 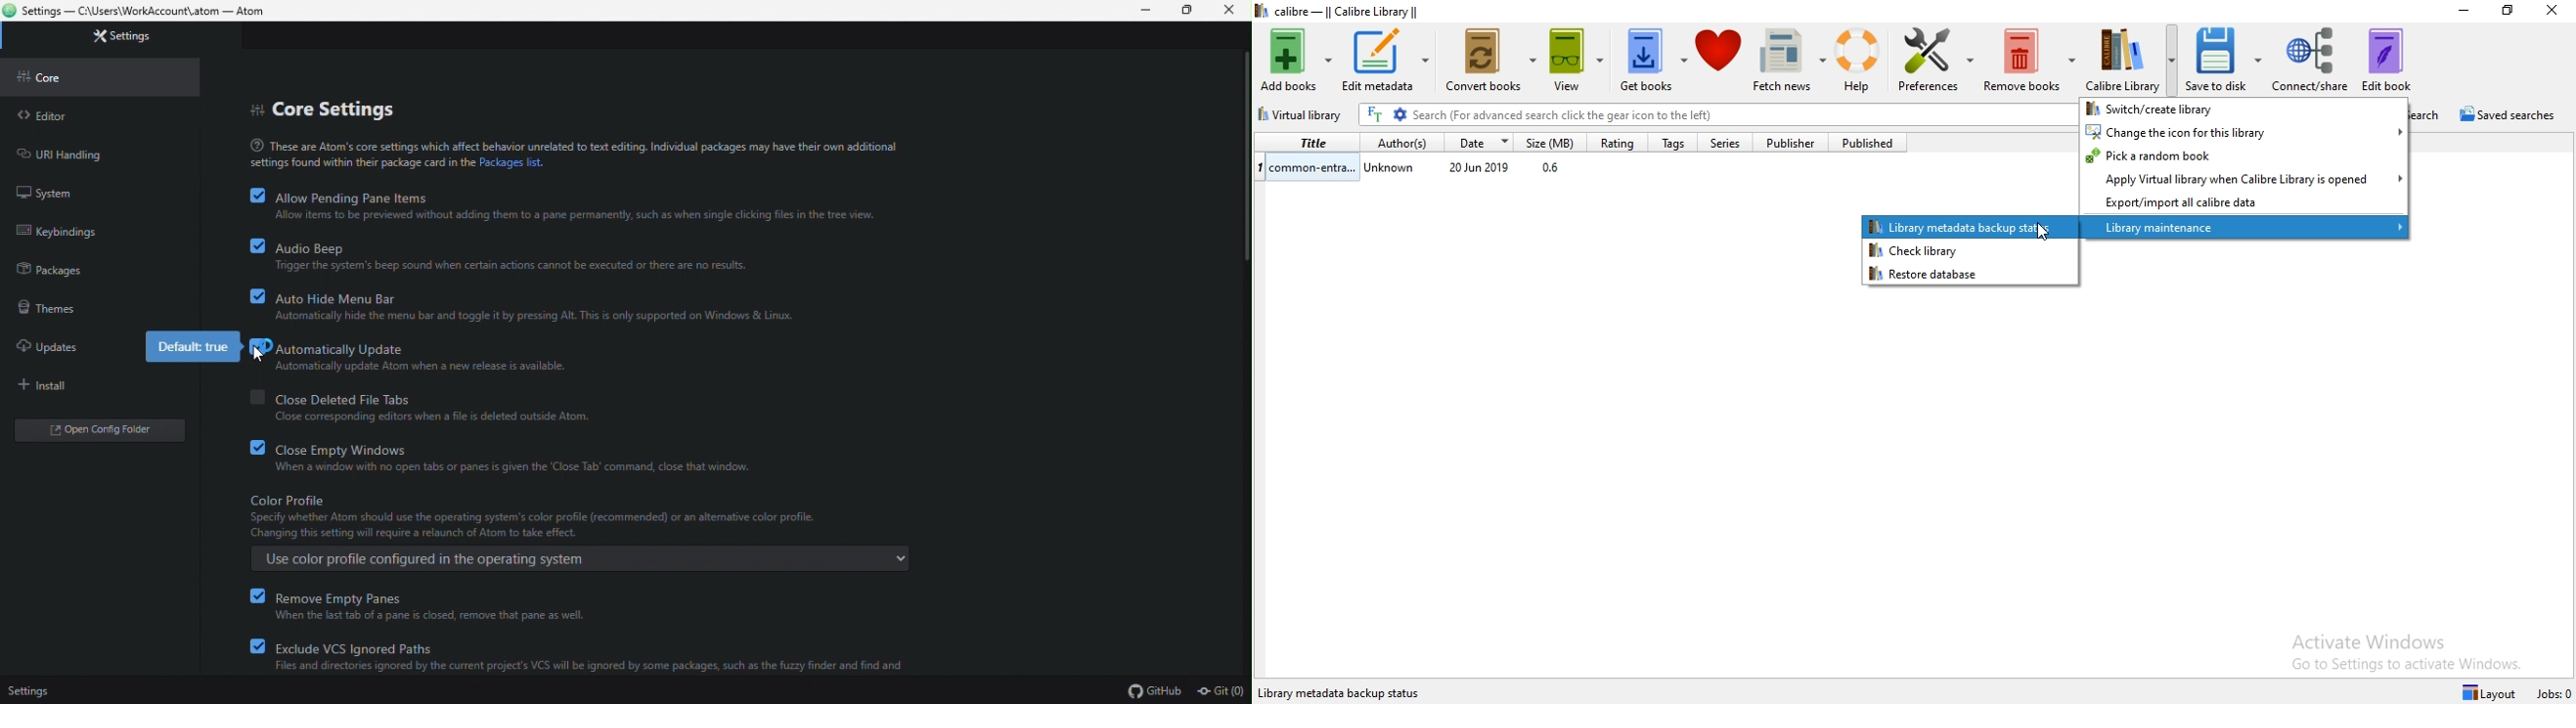 I want to click on library metadata backup status, so click(x=1971, y=226).